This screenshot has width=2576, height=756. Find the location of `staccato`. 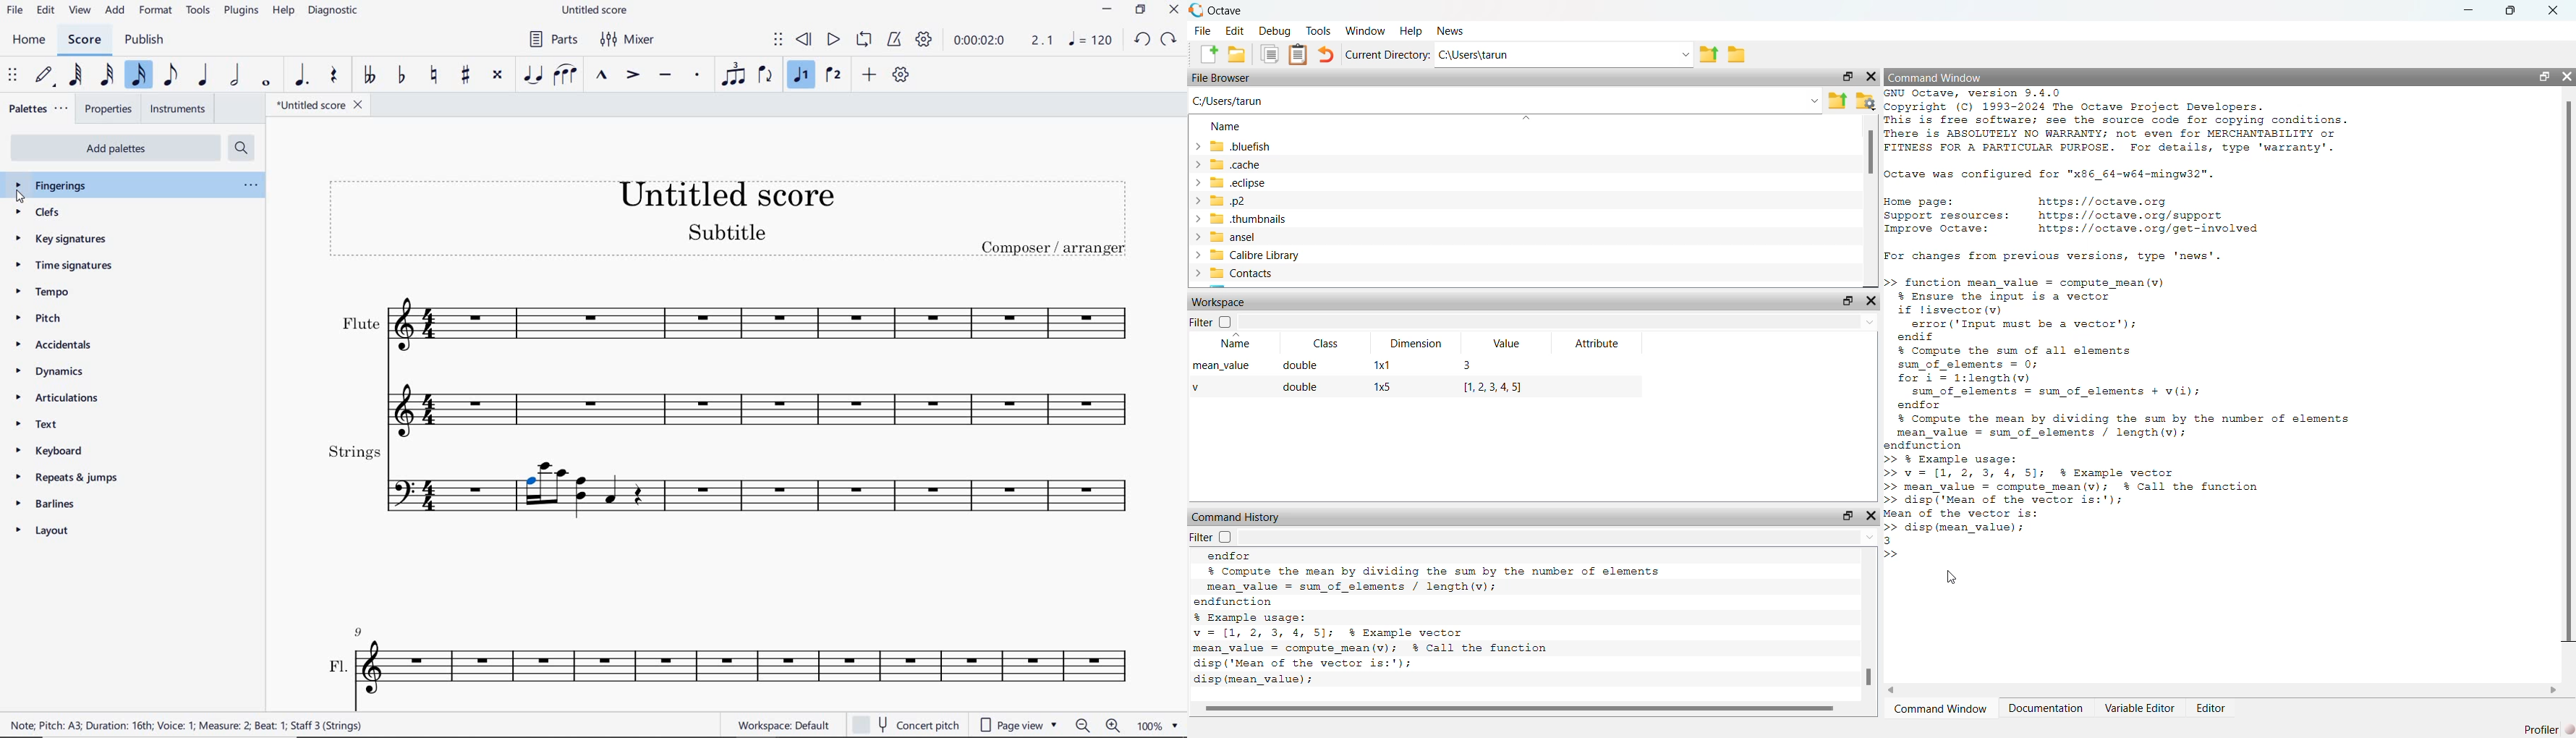

staccato is located at coordinates (698, 76).